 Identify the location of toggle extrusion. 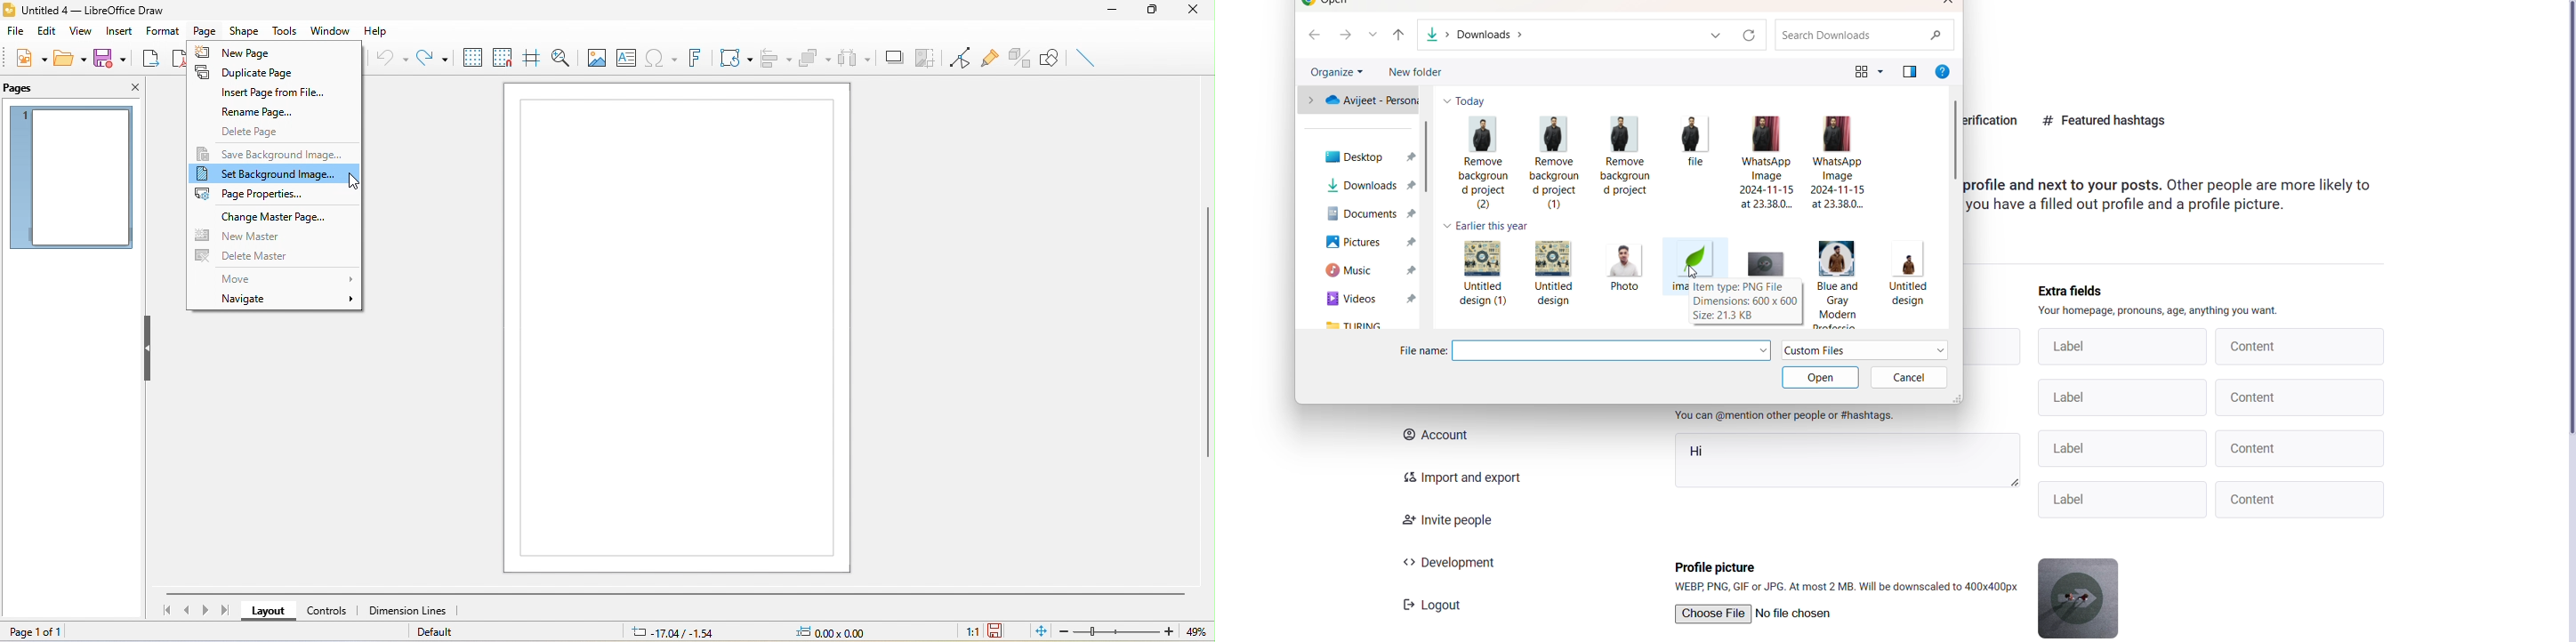
(1019, 57).